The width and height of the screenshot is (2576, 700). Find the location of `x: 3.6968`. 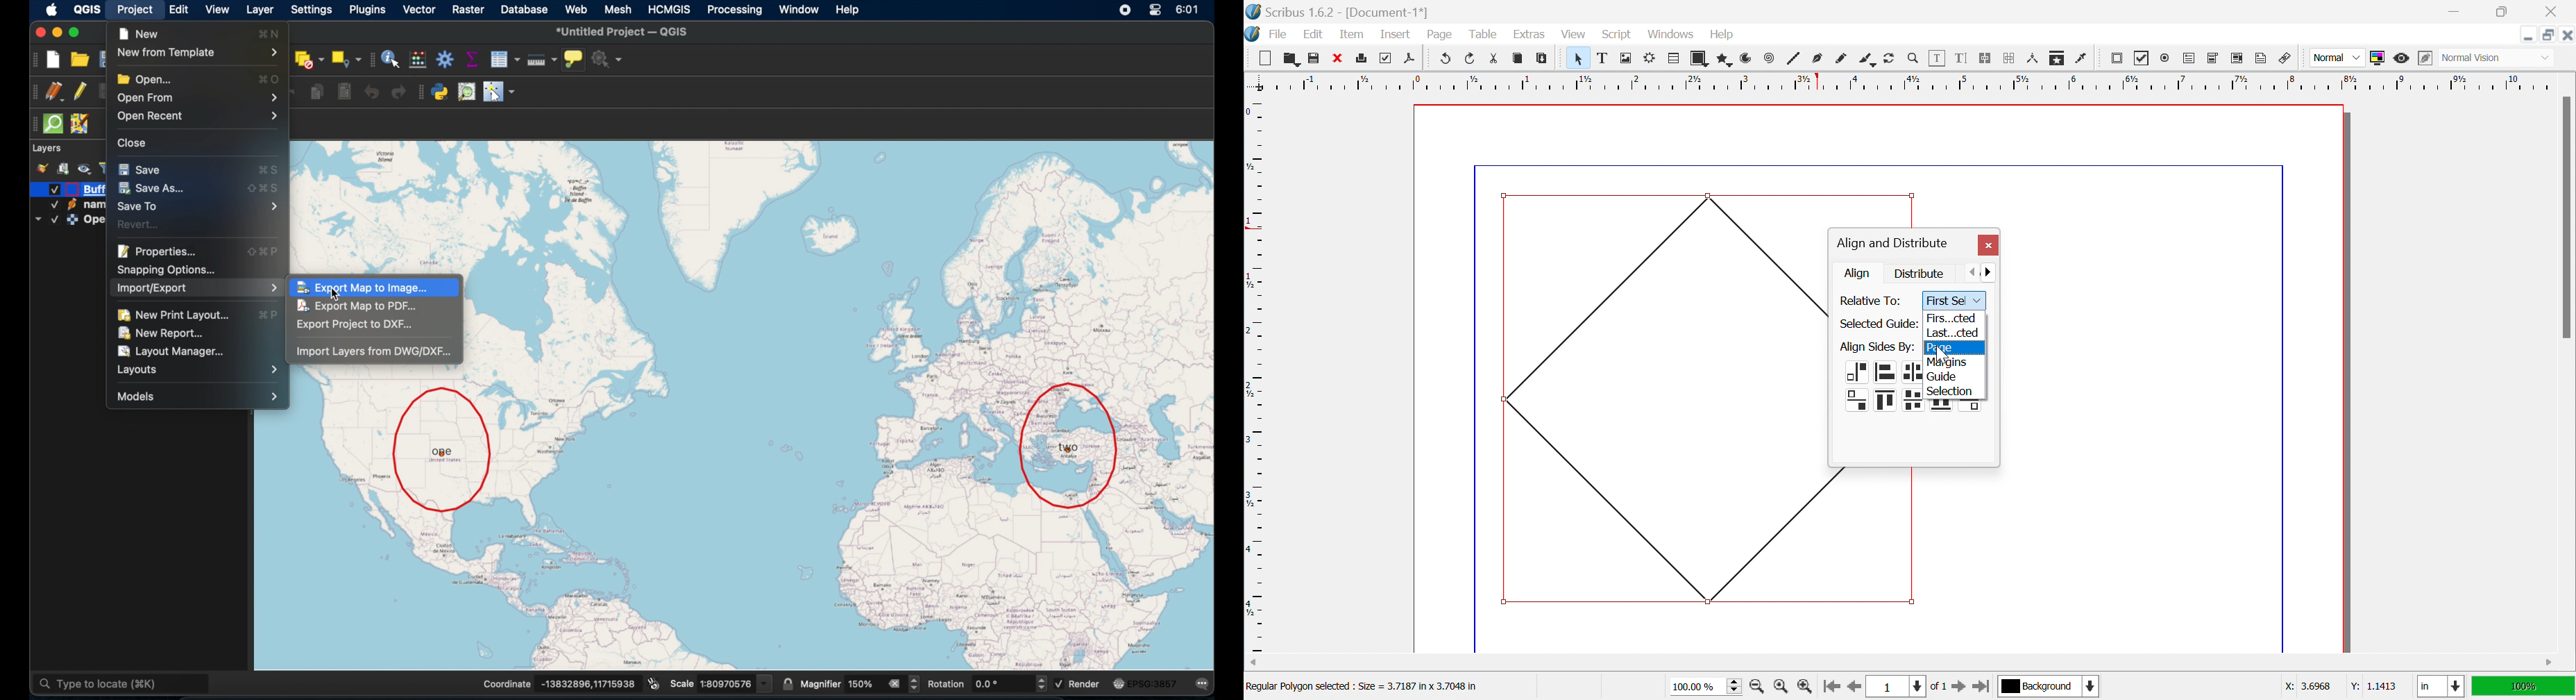

x: 3.6968 is located at coordinates (2310, 686).